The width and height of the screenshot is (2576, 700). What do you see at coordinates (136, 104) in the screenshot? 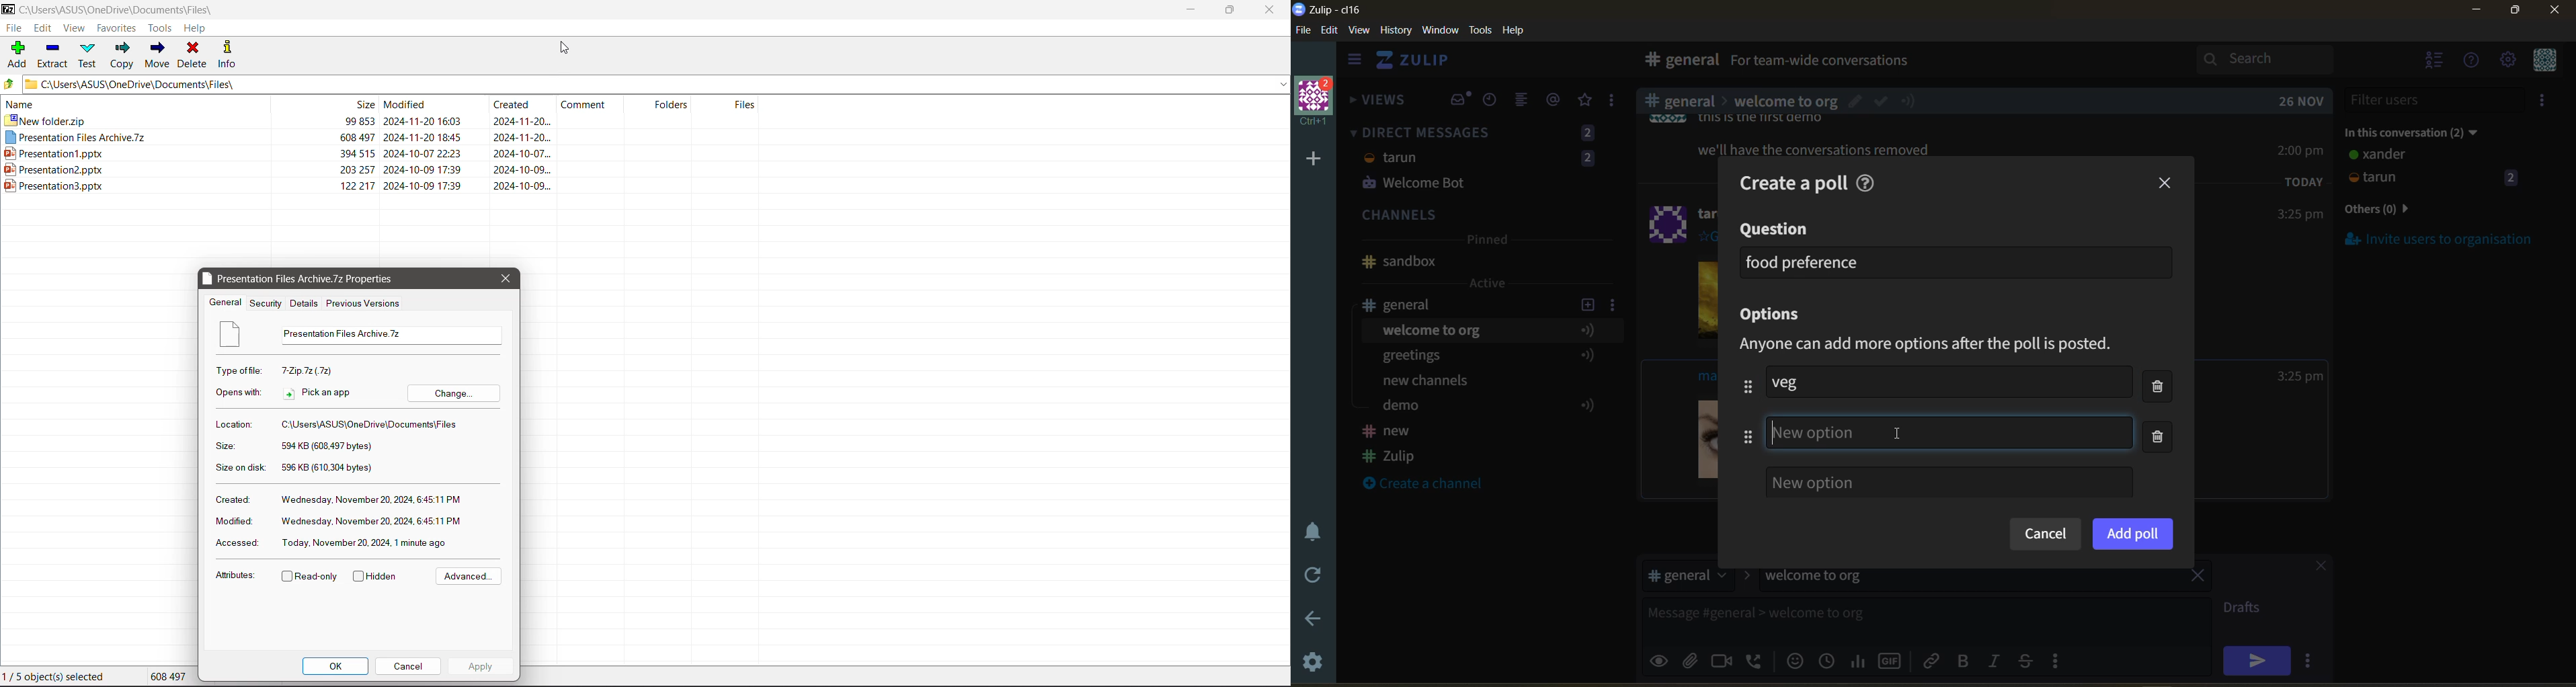
I see `Name` at bounding box center [136, 104].